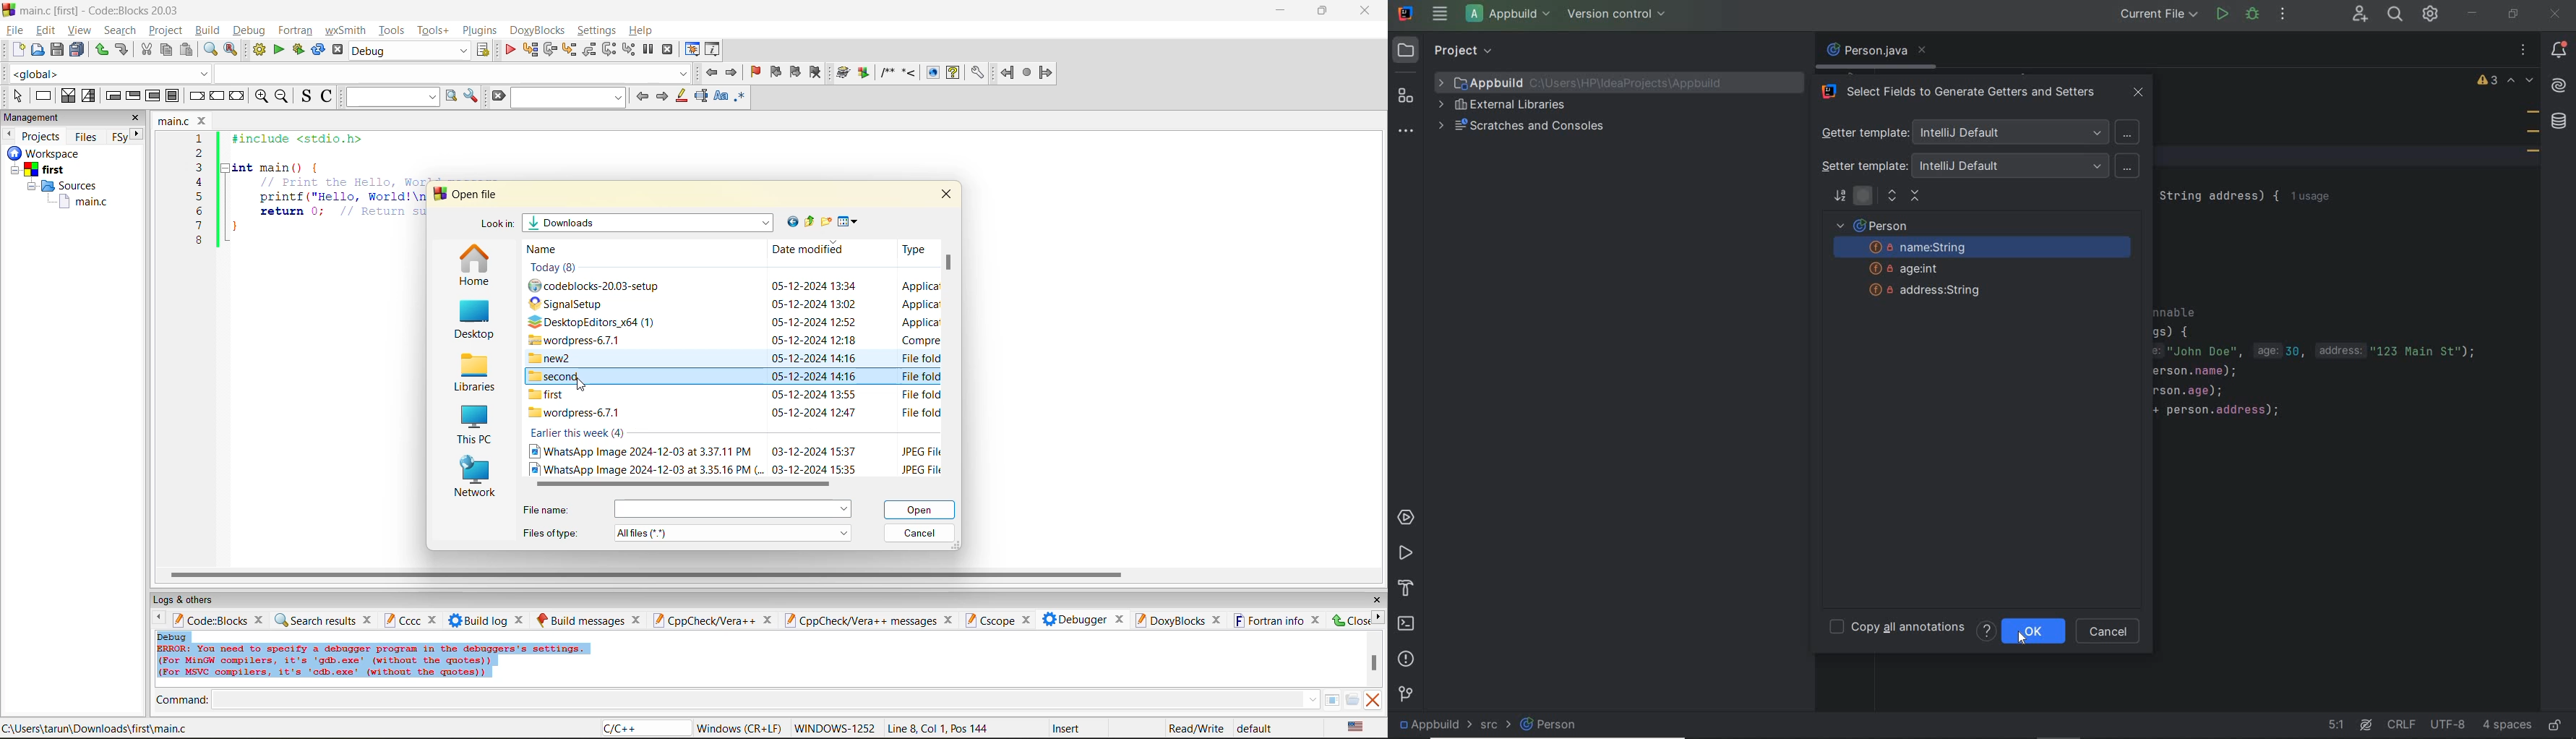  Describe the element at coordinates (734, 532) in the screenshot. I see `file type menu` at that location.